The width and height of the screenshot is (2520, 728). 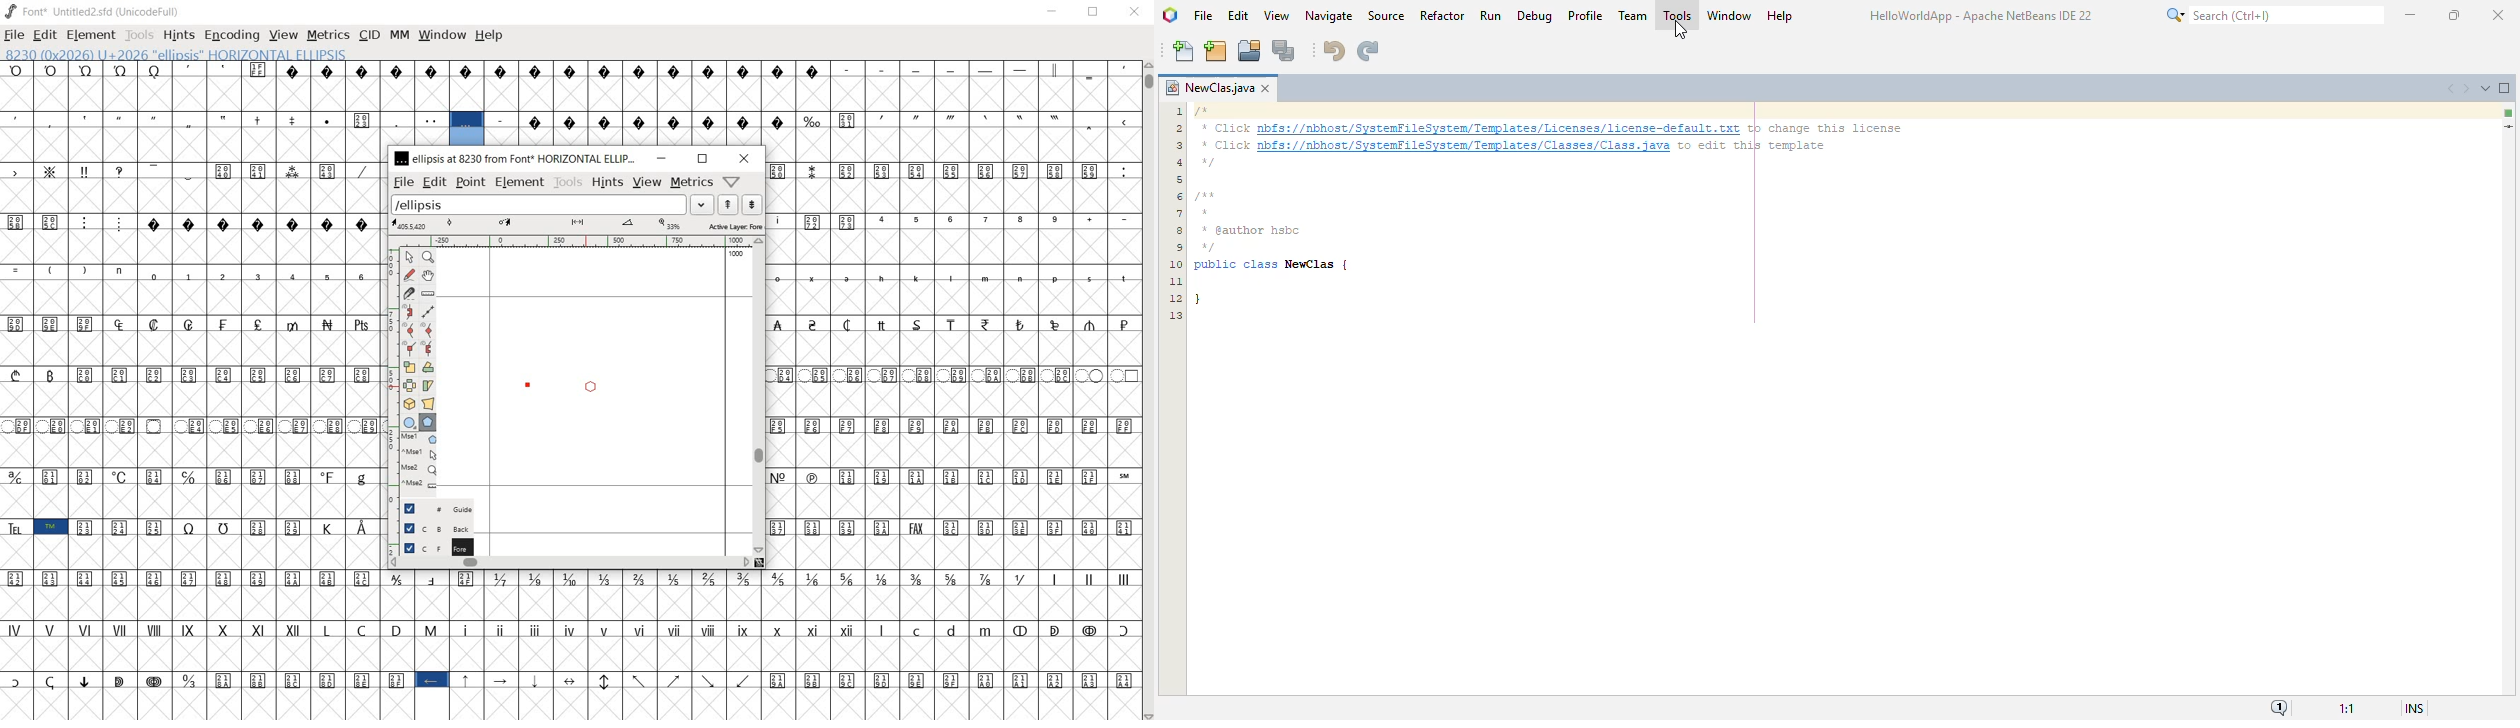 I want to click on 8230 (0x2026) U+2026 "ELLIPSIS" HORIZONTAL ELLIPSIS, so click(x=223, y=54).